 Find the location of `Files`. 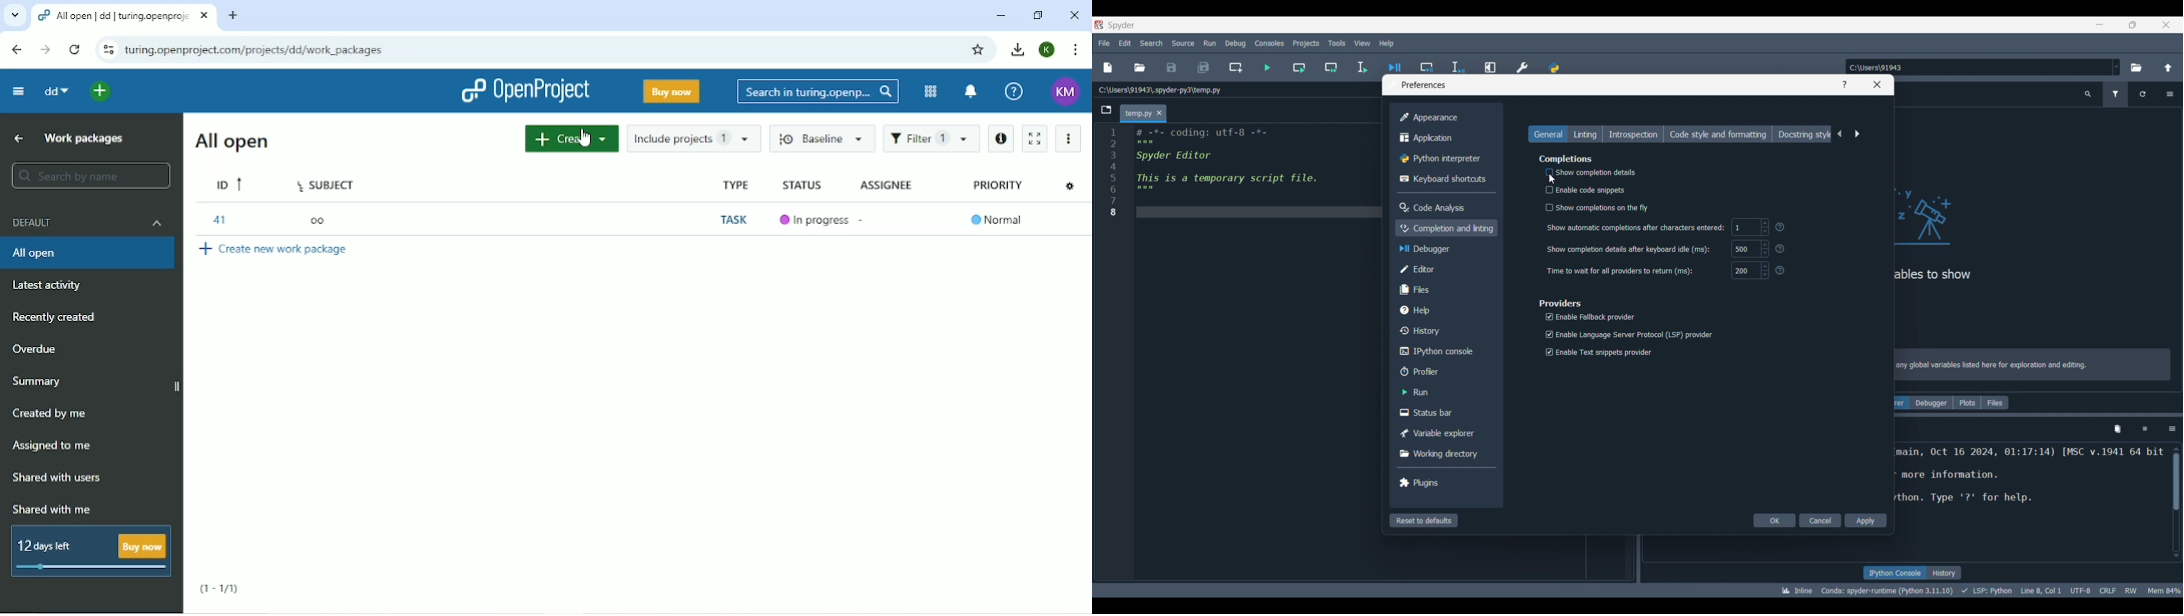

Files is located at coordinates (1995, 403).